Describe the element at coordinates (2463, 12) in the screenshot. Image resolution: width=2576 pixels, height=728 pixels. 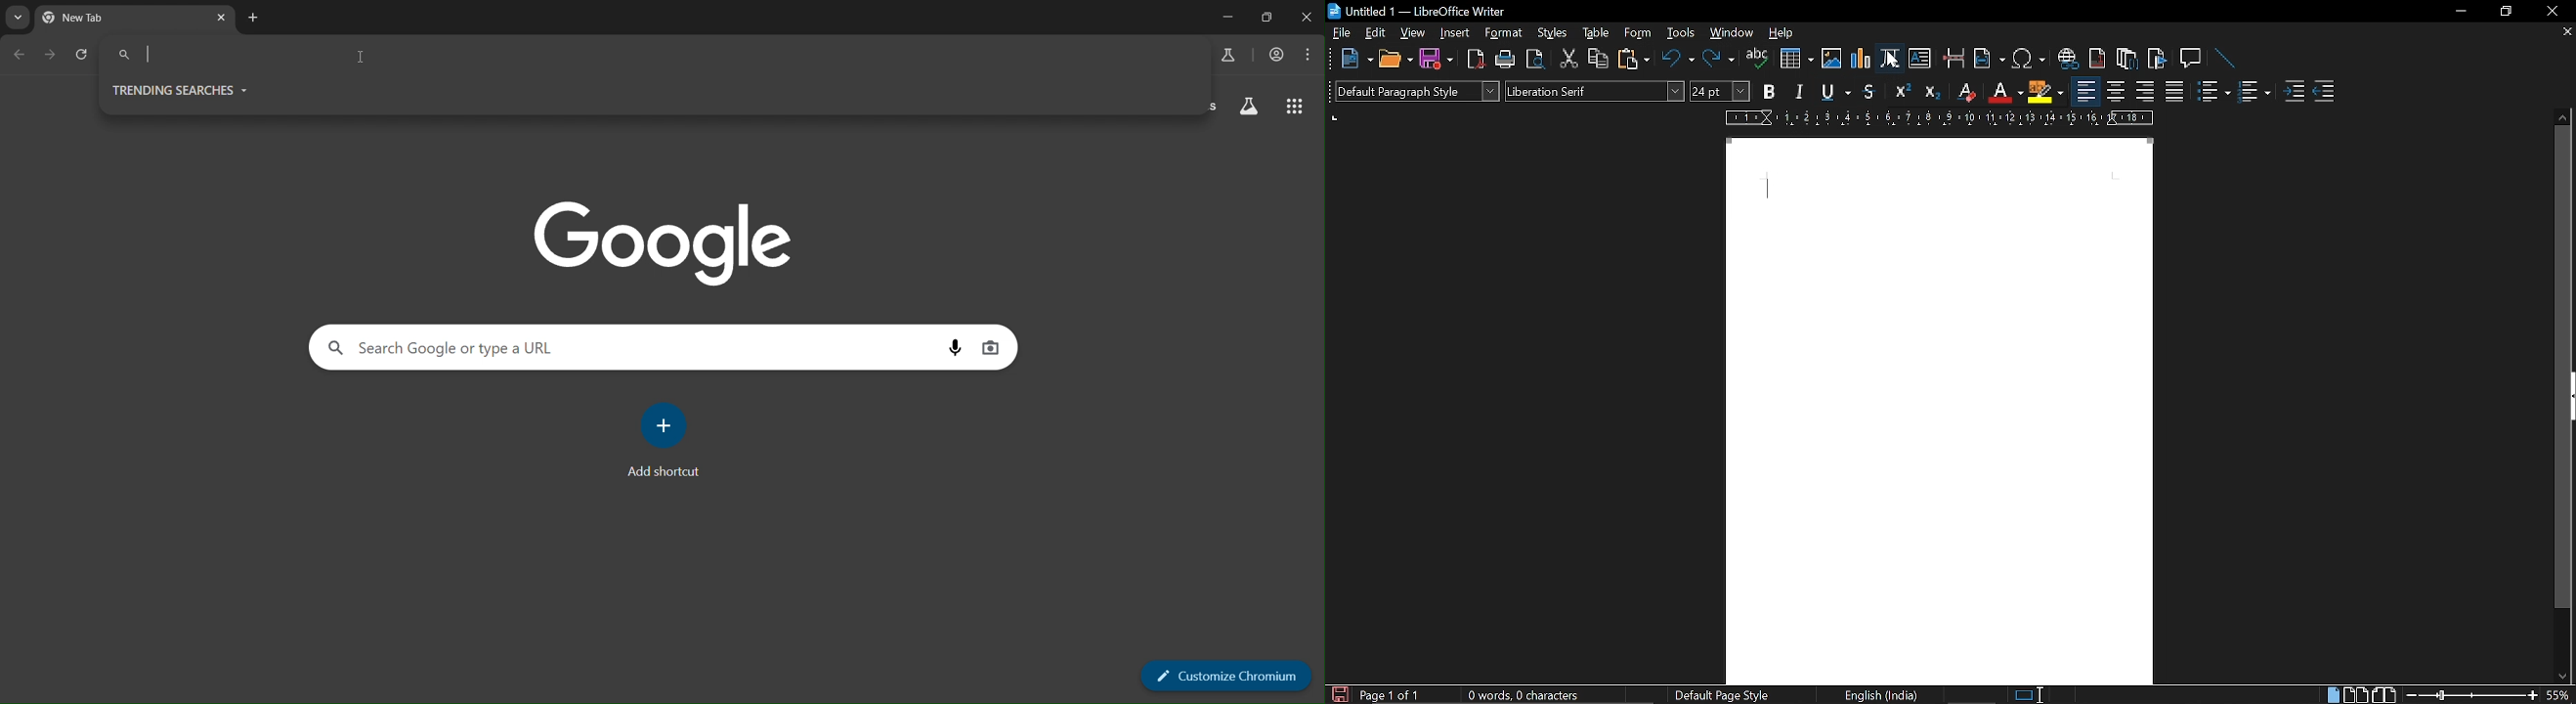
I see `minimize` at that location.